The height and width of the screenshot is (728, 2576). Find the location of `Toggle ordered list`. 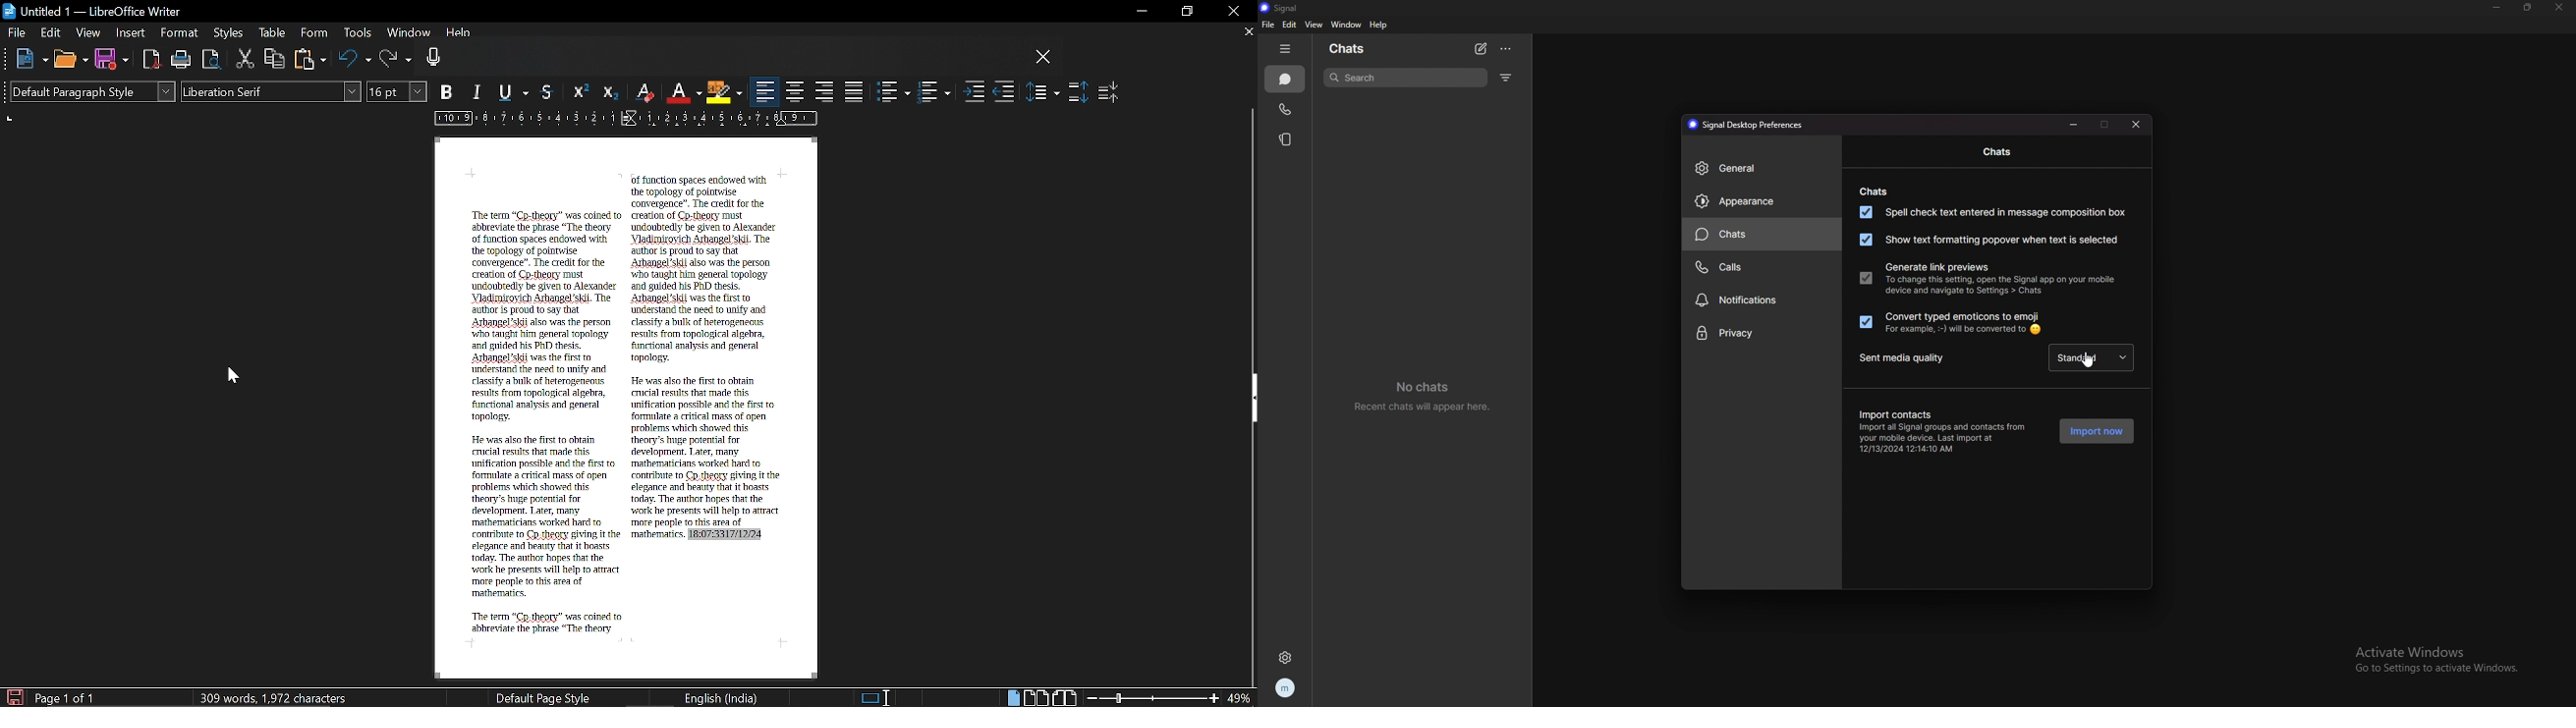

Toggle ordered list is located at coordinates (933, 92).